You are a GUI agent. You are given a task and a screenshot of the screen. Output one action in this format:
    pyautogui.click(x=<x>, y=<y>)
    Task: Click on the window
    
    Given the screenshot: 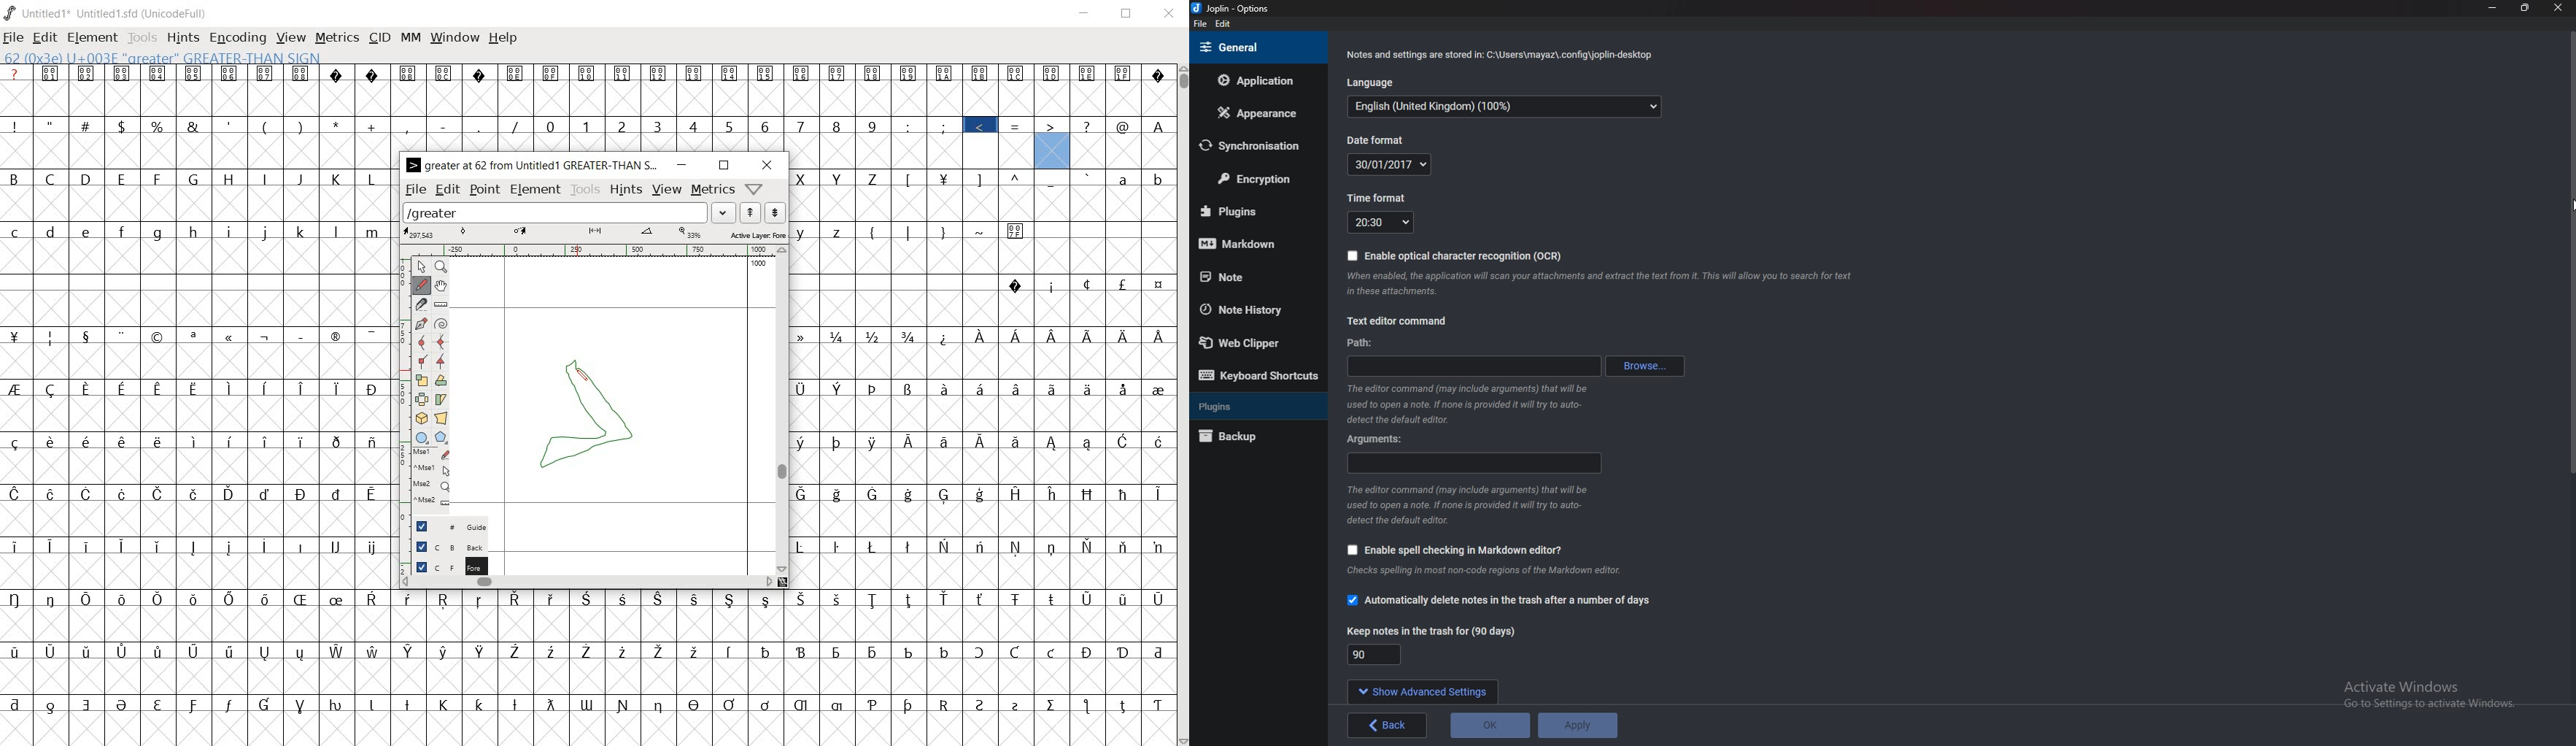 What is the action you would take?
    pyautogui.click(x=455, y=39)
    